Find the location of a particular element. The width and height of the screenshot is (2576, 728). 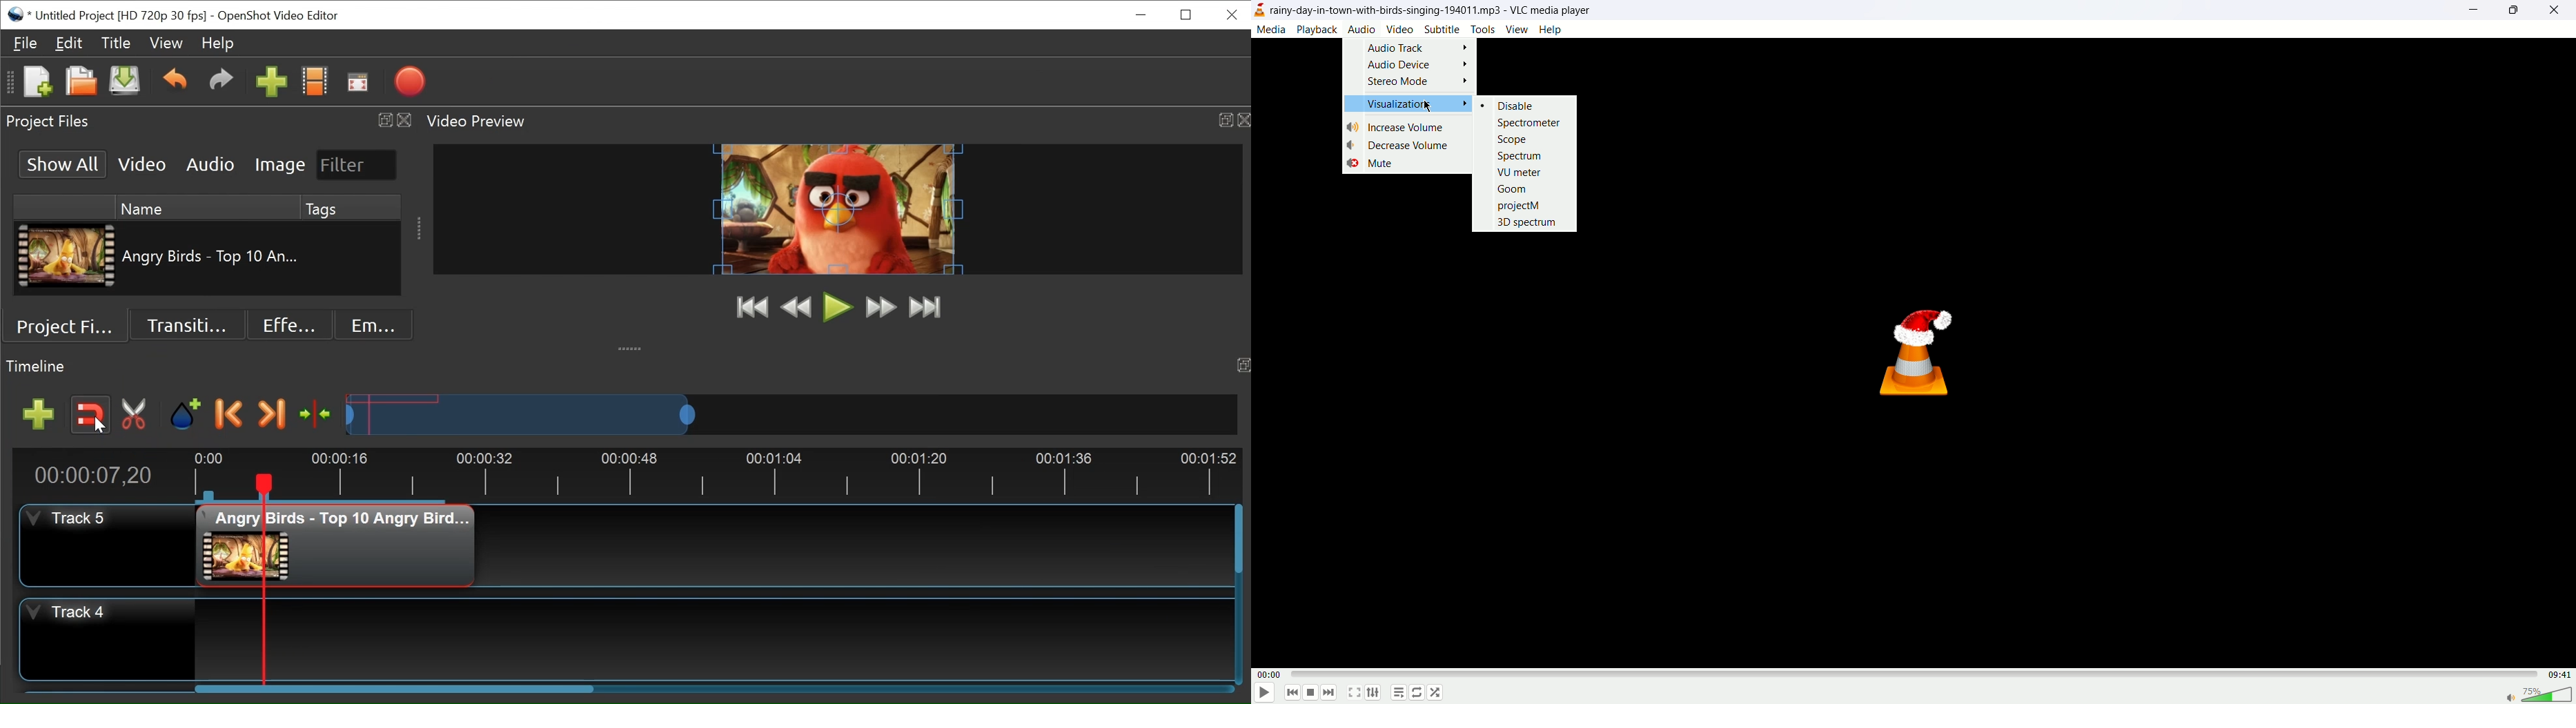

mouse cursor is located at coordinates (1426, 105).